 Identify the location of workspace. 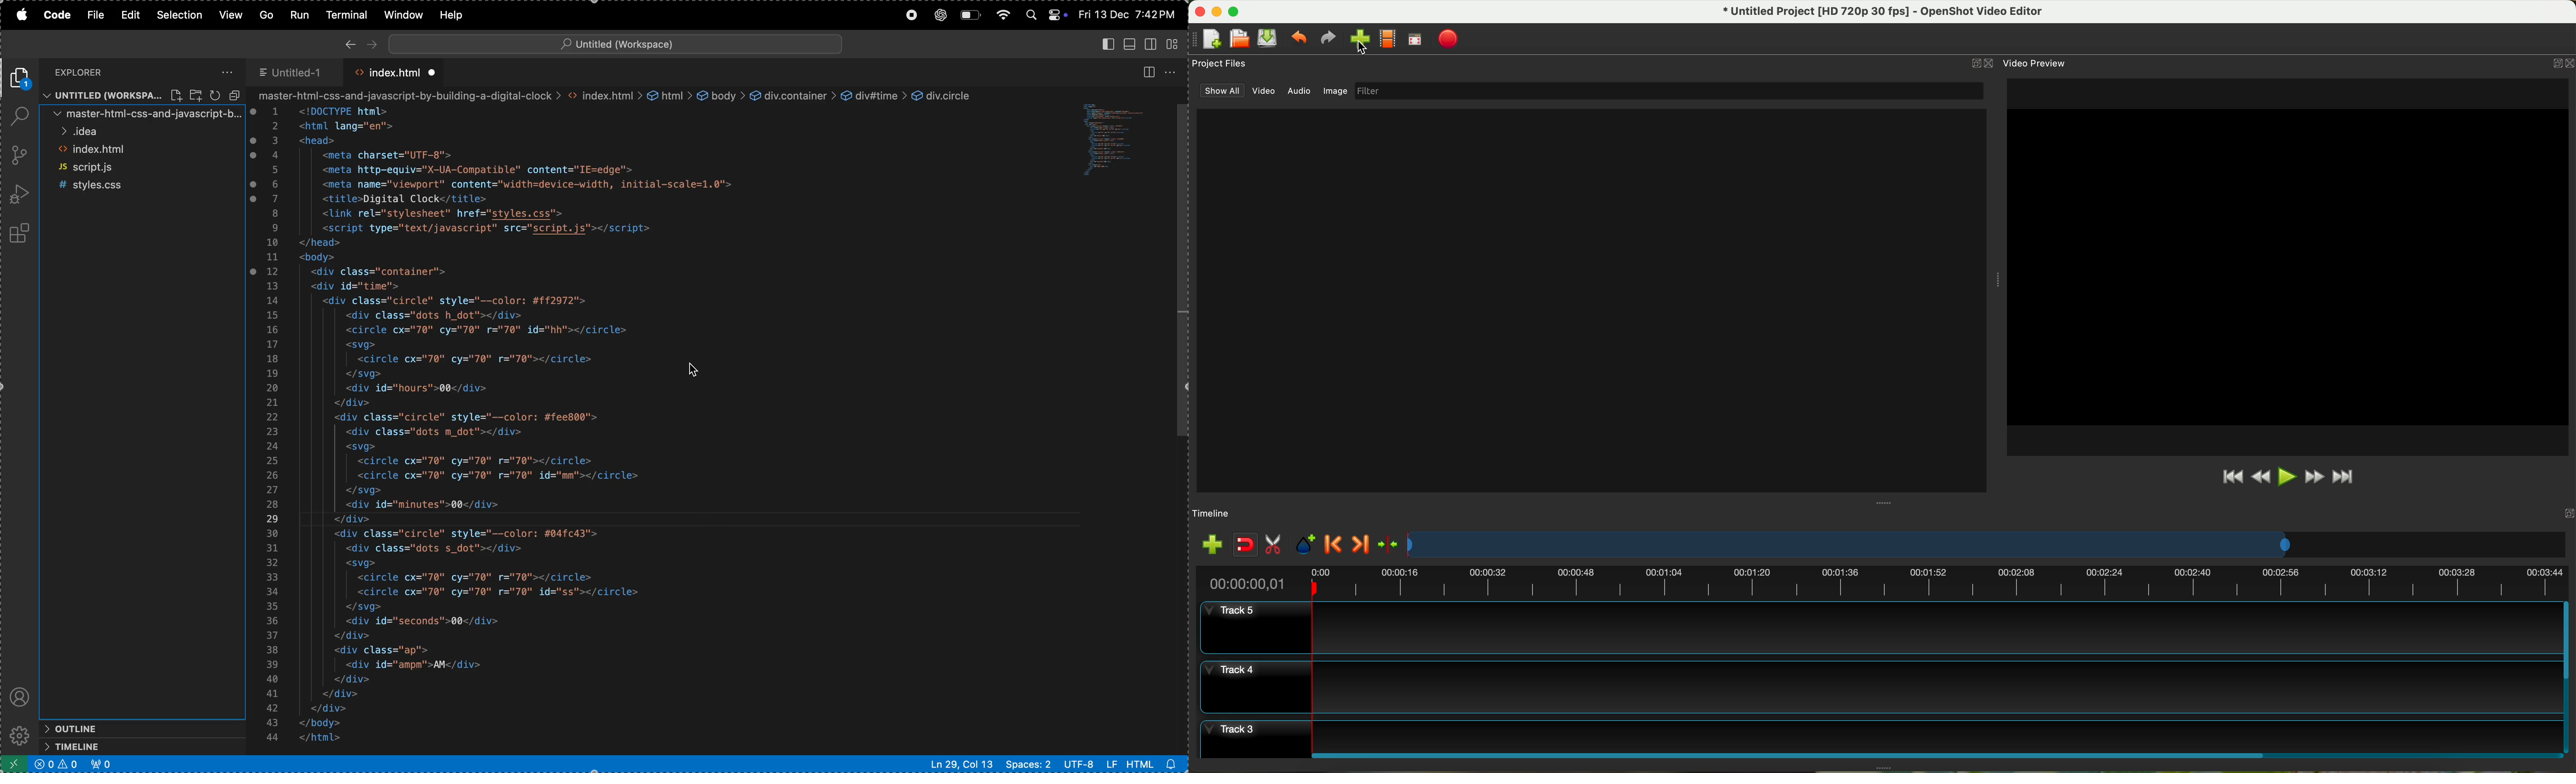
(142, 95).